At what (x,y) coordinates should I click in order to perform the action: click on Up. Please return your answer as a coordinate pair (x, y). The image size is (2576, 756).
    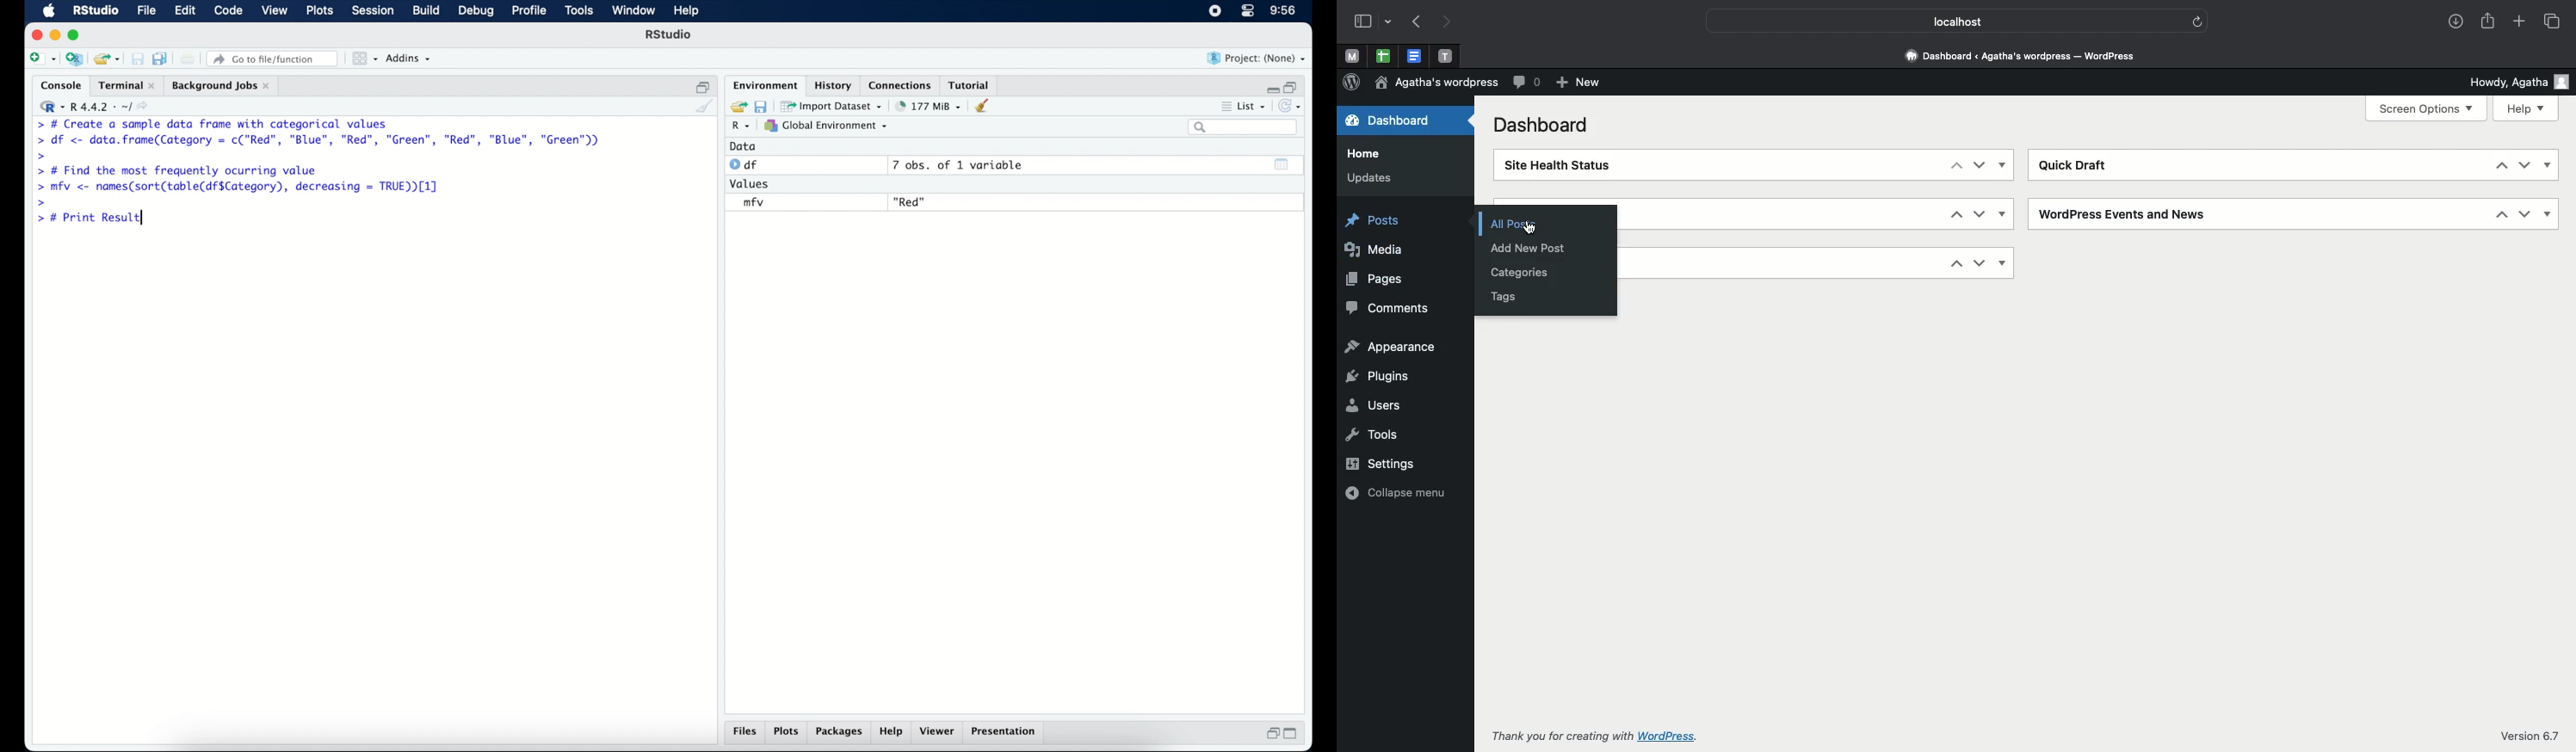
    Looking at the image, I should click on (2499, 165).